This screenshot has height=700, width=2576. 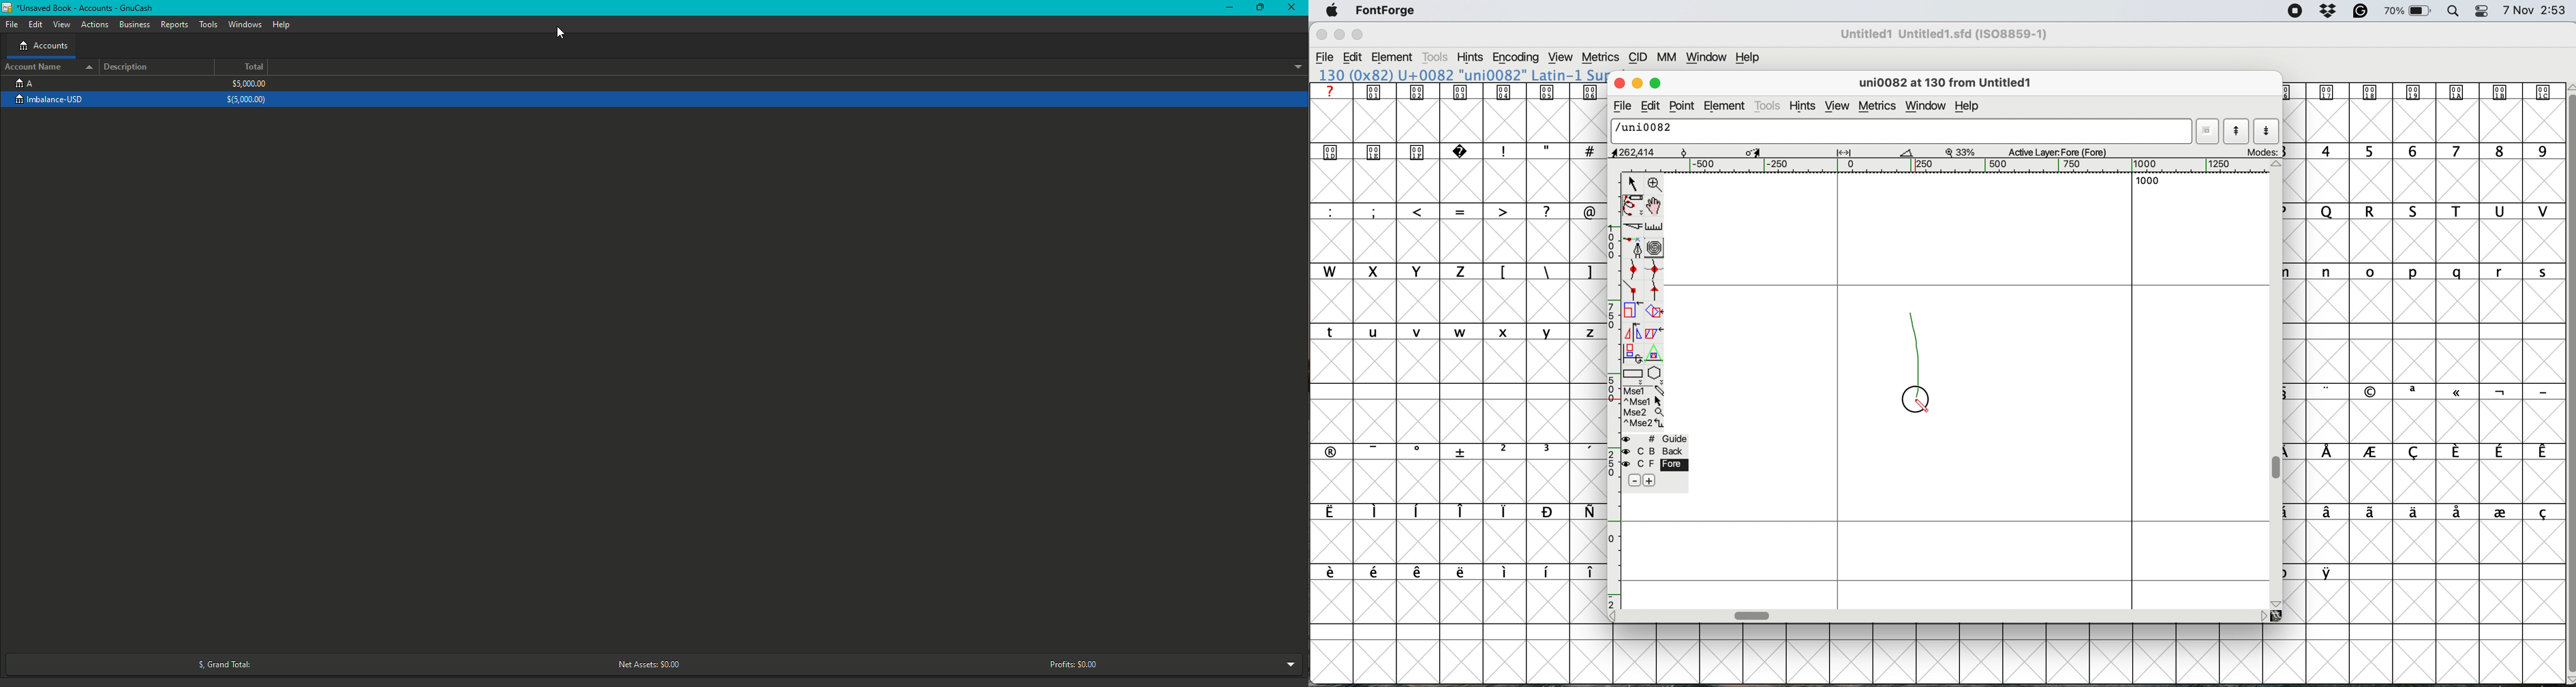 What do you see at coordinates (1650, 479) in the screenshot?
I see `add` at bounding box center [1650, 479].